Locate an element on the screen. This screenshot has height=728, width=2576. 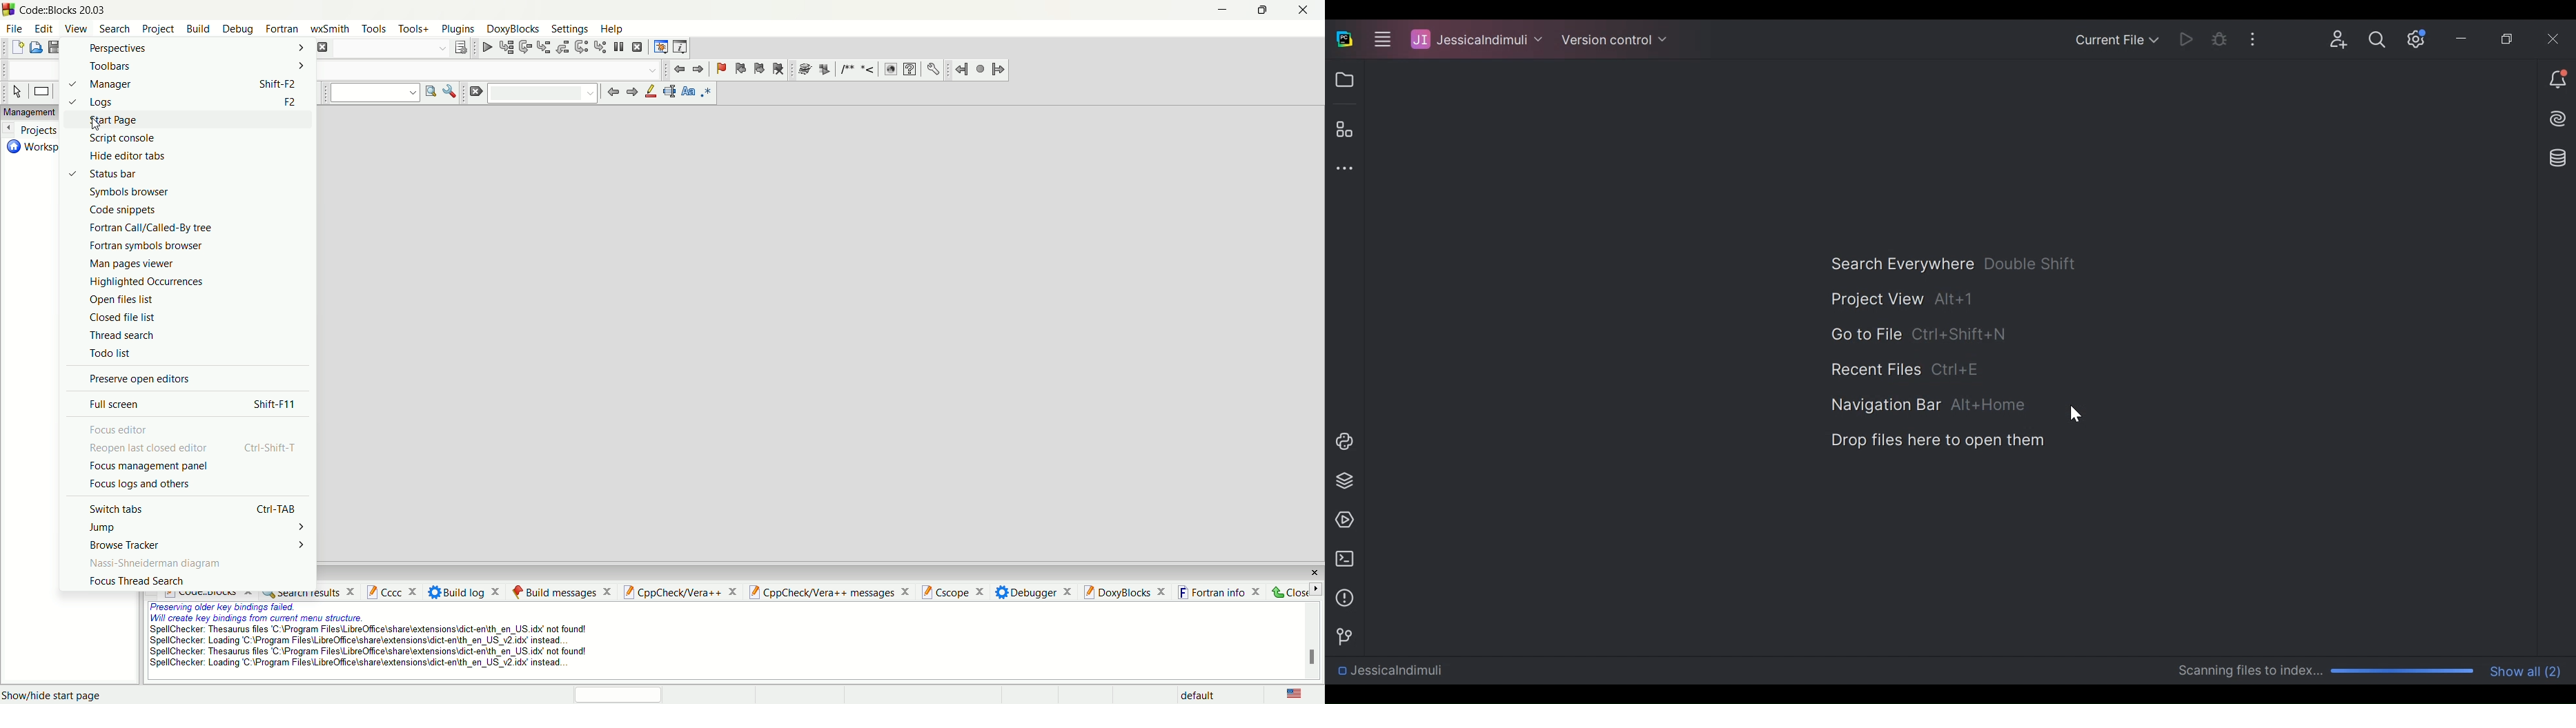
Cppcheck/vera++ is located at coordinates (678, 592).